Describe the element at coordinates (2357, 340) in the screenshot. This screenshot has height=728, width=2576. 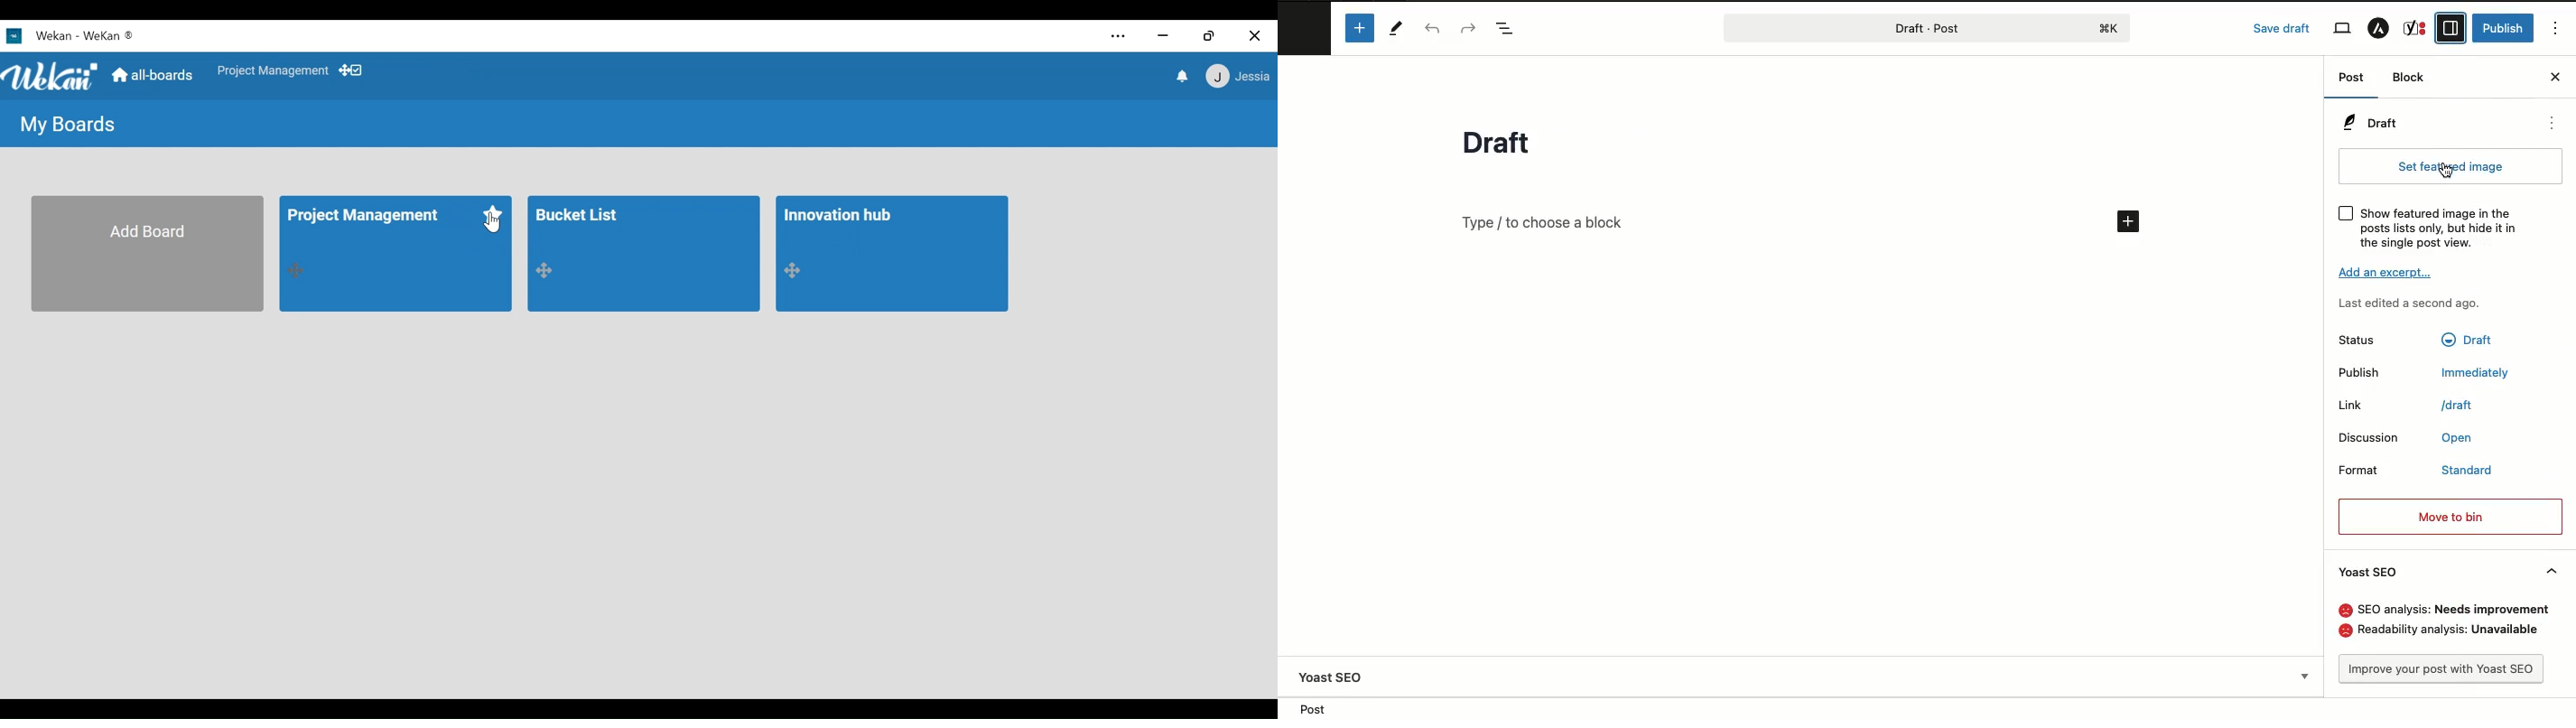
I see `Status` at that location.